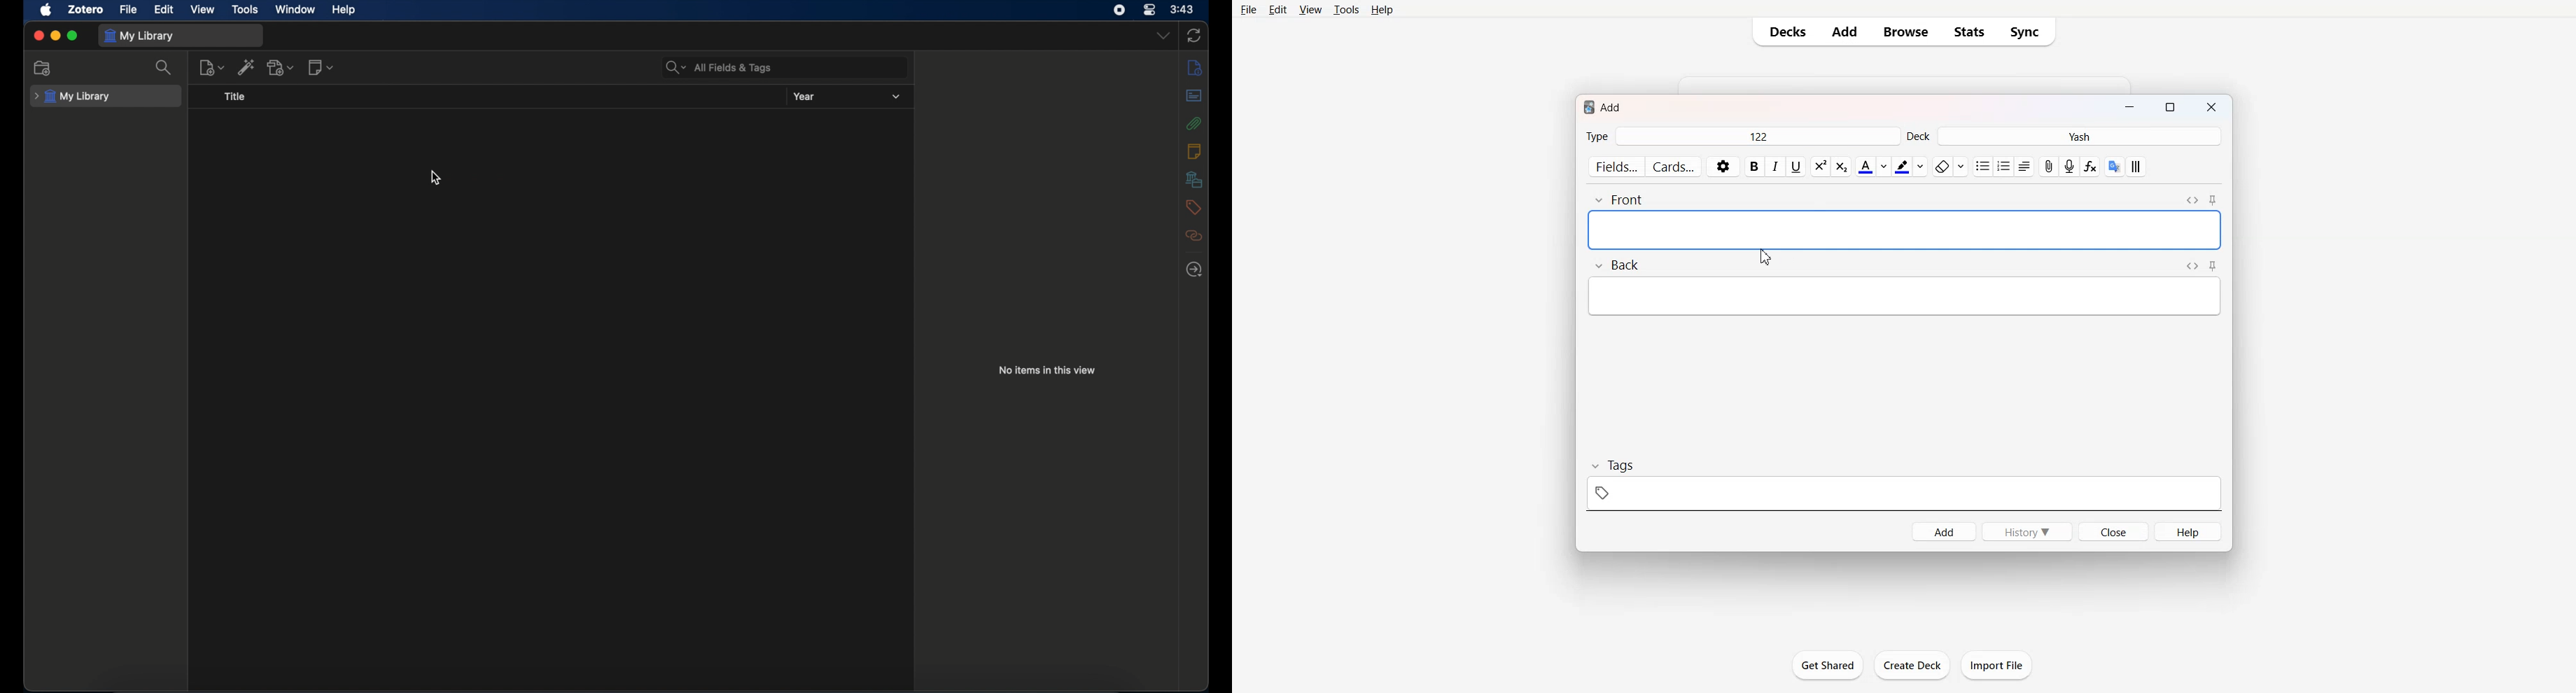  I want to click on Alignment, so click(2024, 167).